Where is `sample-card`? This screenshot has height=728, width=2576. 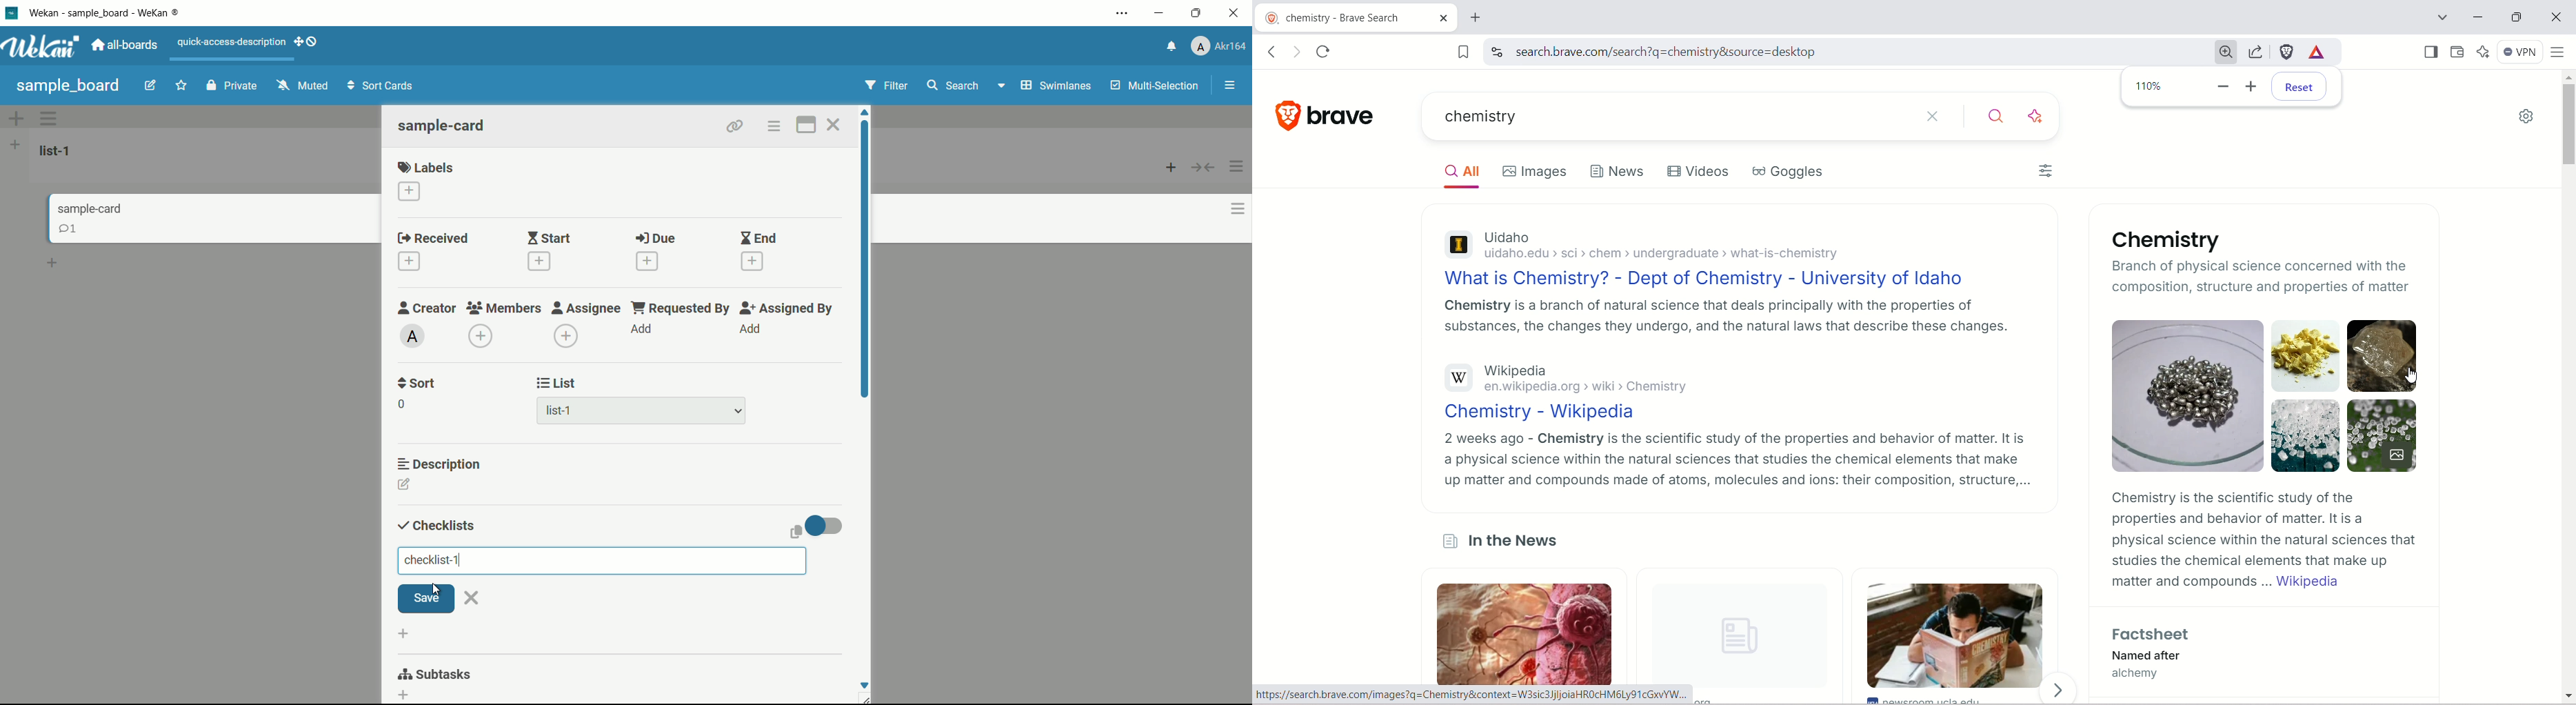 sample-card is located at coordinates (93, 208).